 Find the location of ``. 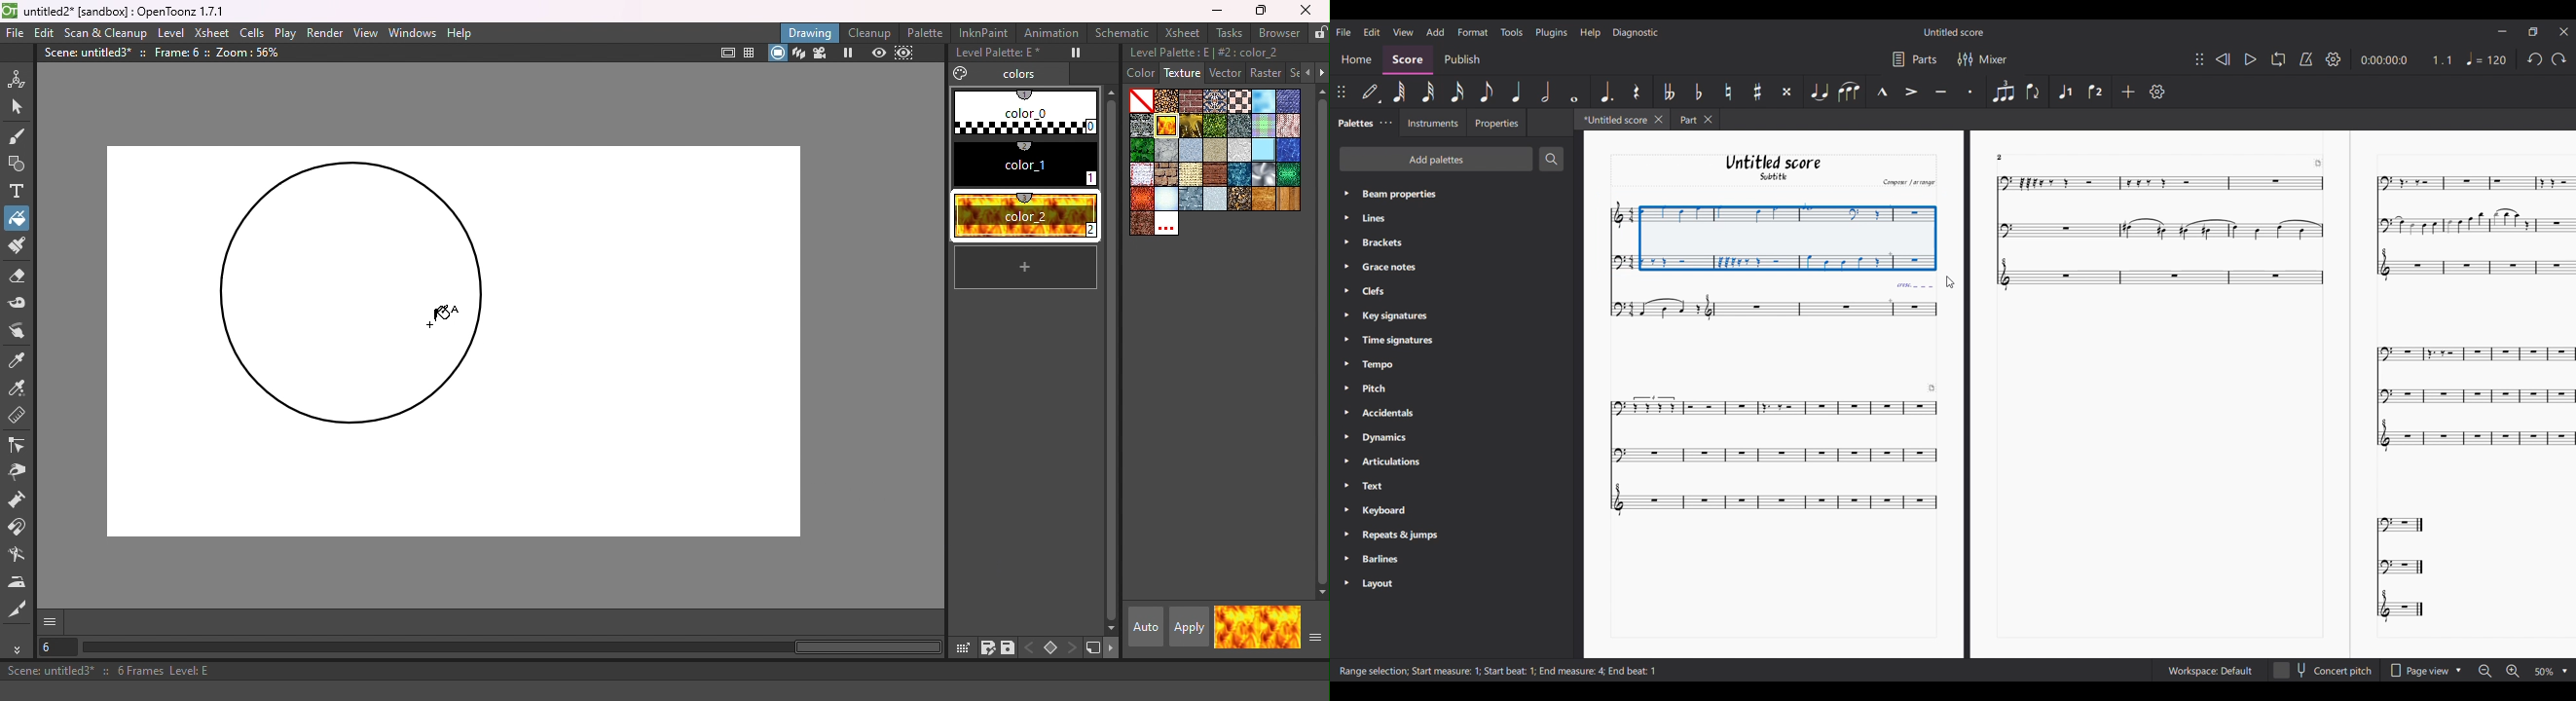

 is located at coordinates (1348, 366).